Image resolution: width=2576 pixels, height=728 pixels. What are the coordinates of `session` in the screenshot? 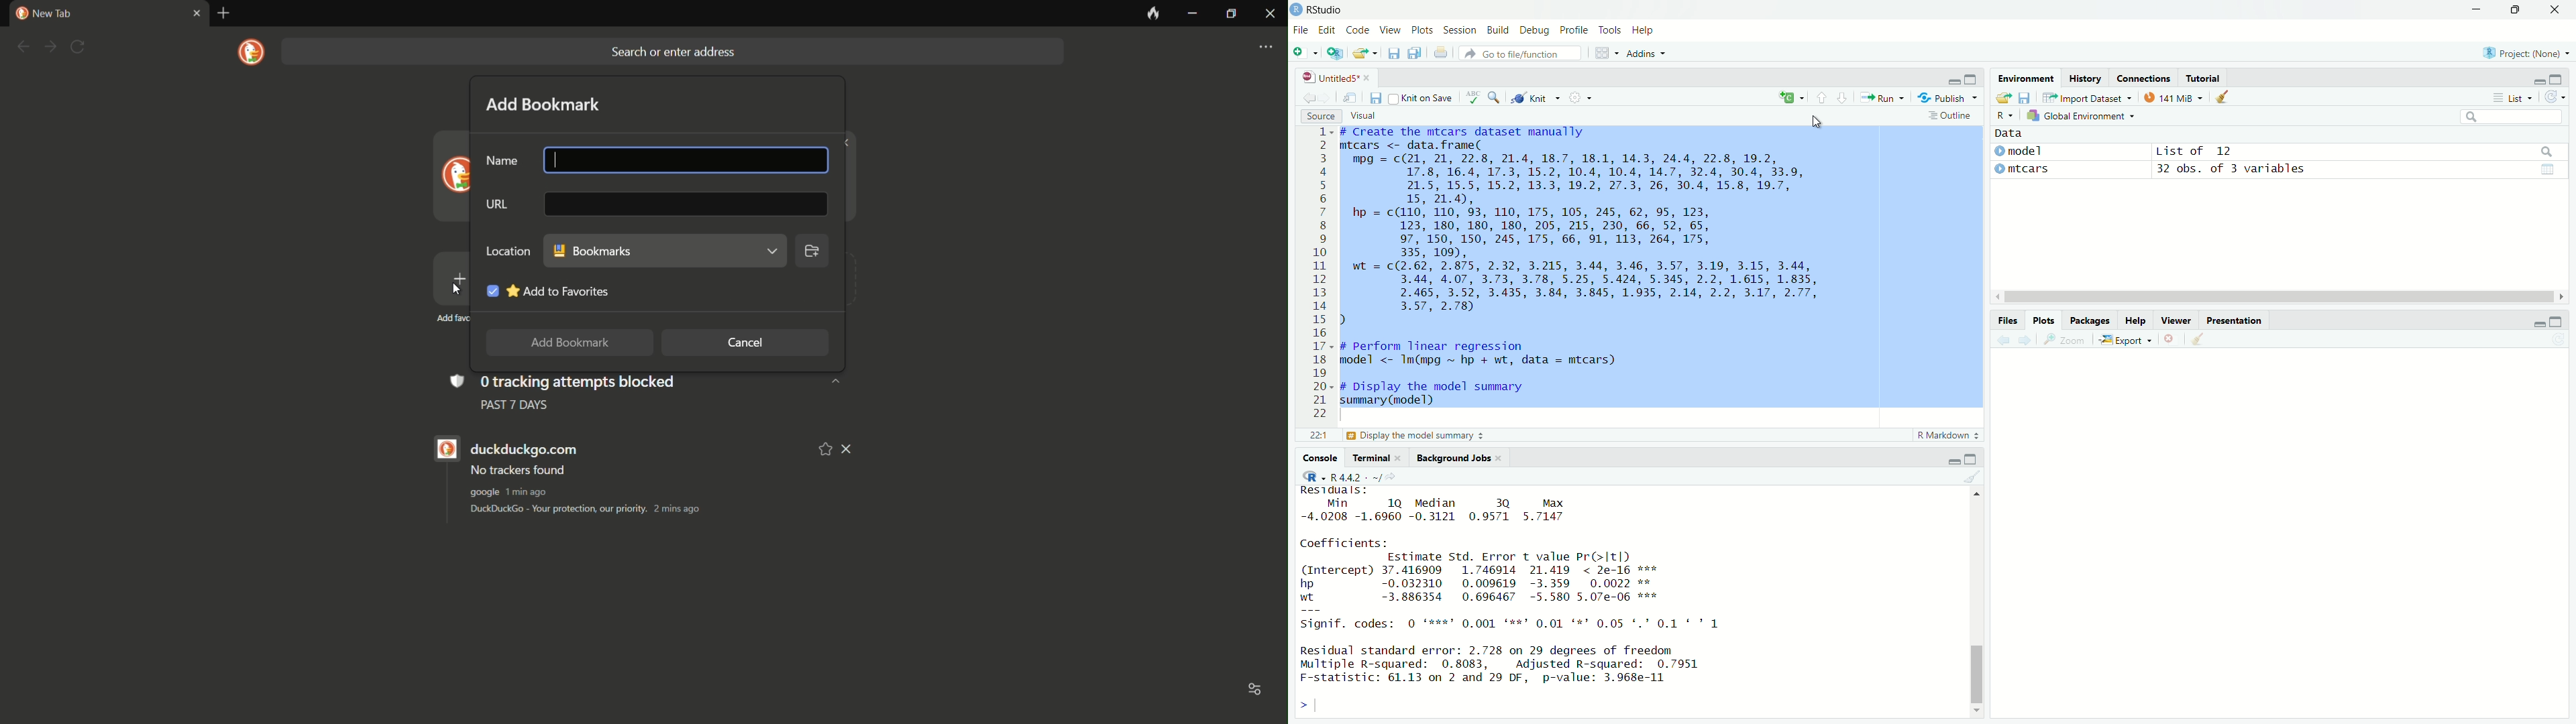 It's located at (1460, 31).